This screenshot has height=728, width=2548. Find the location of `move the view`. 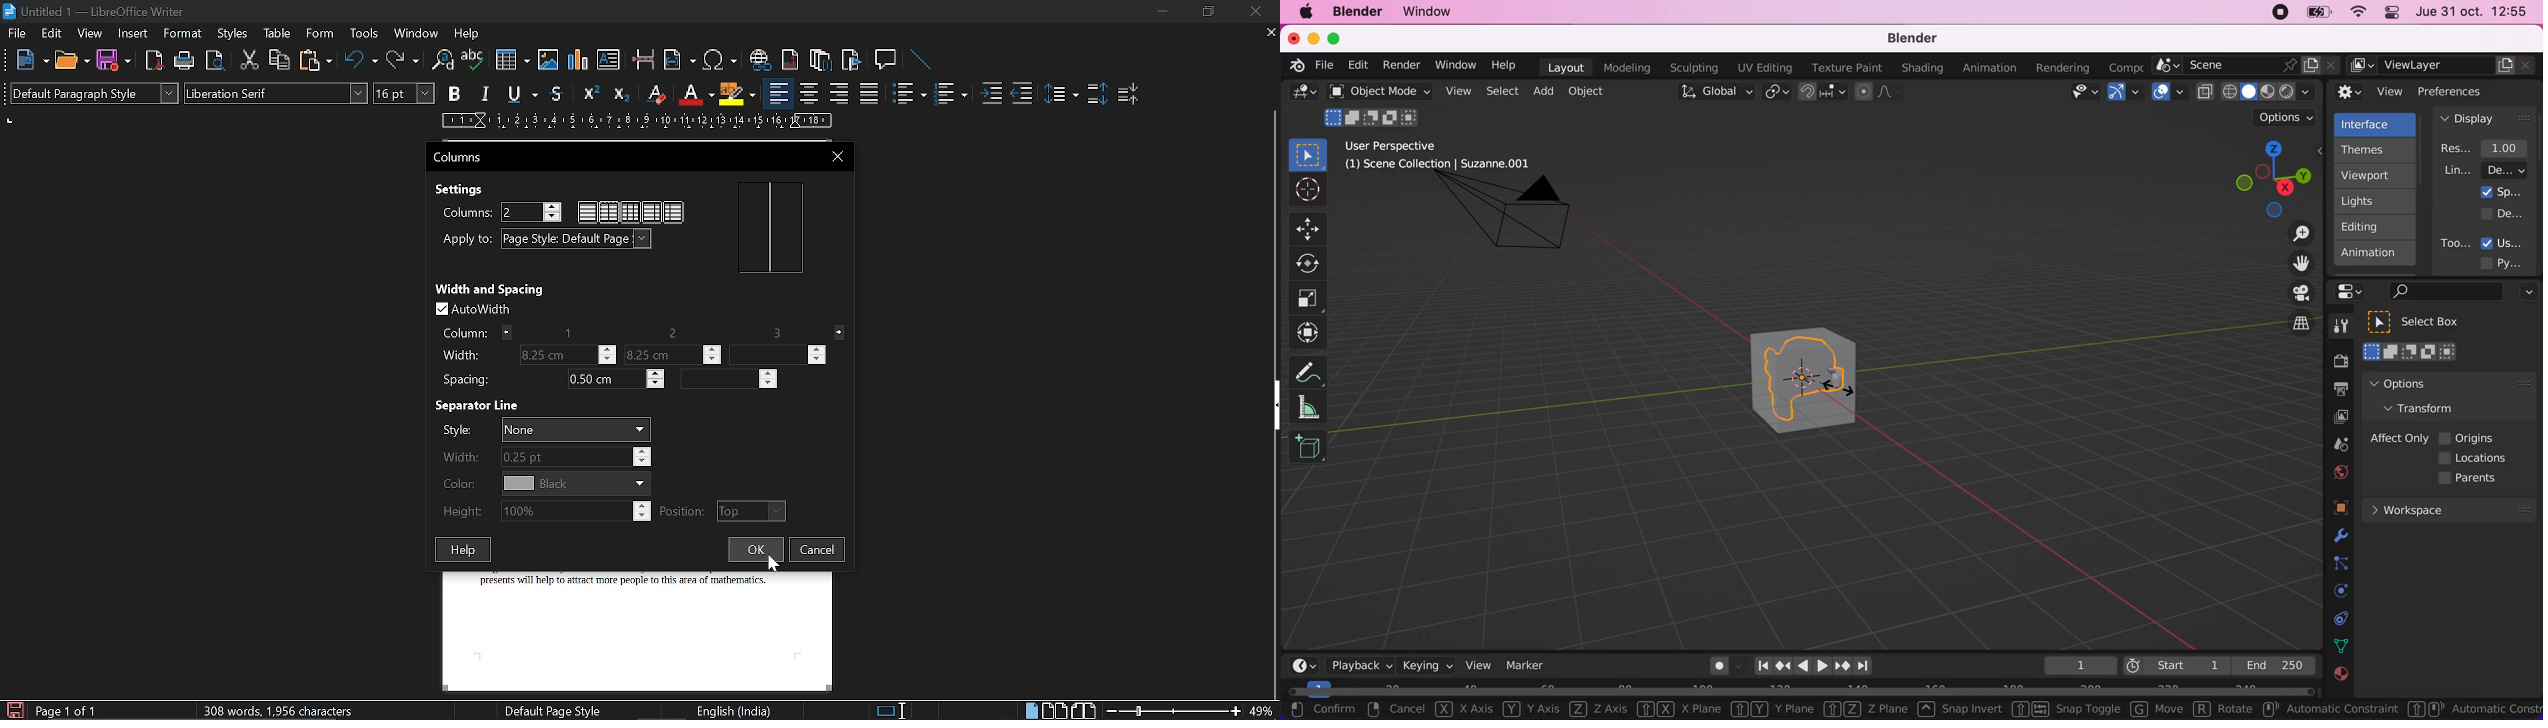

move the view is located at coordinates (2294, 264).